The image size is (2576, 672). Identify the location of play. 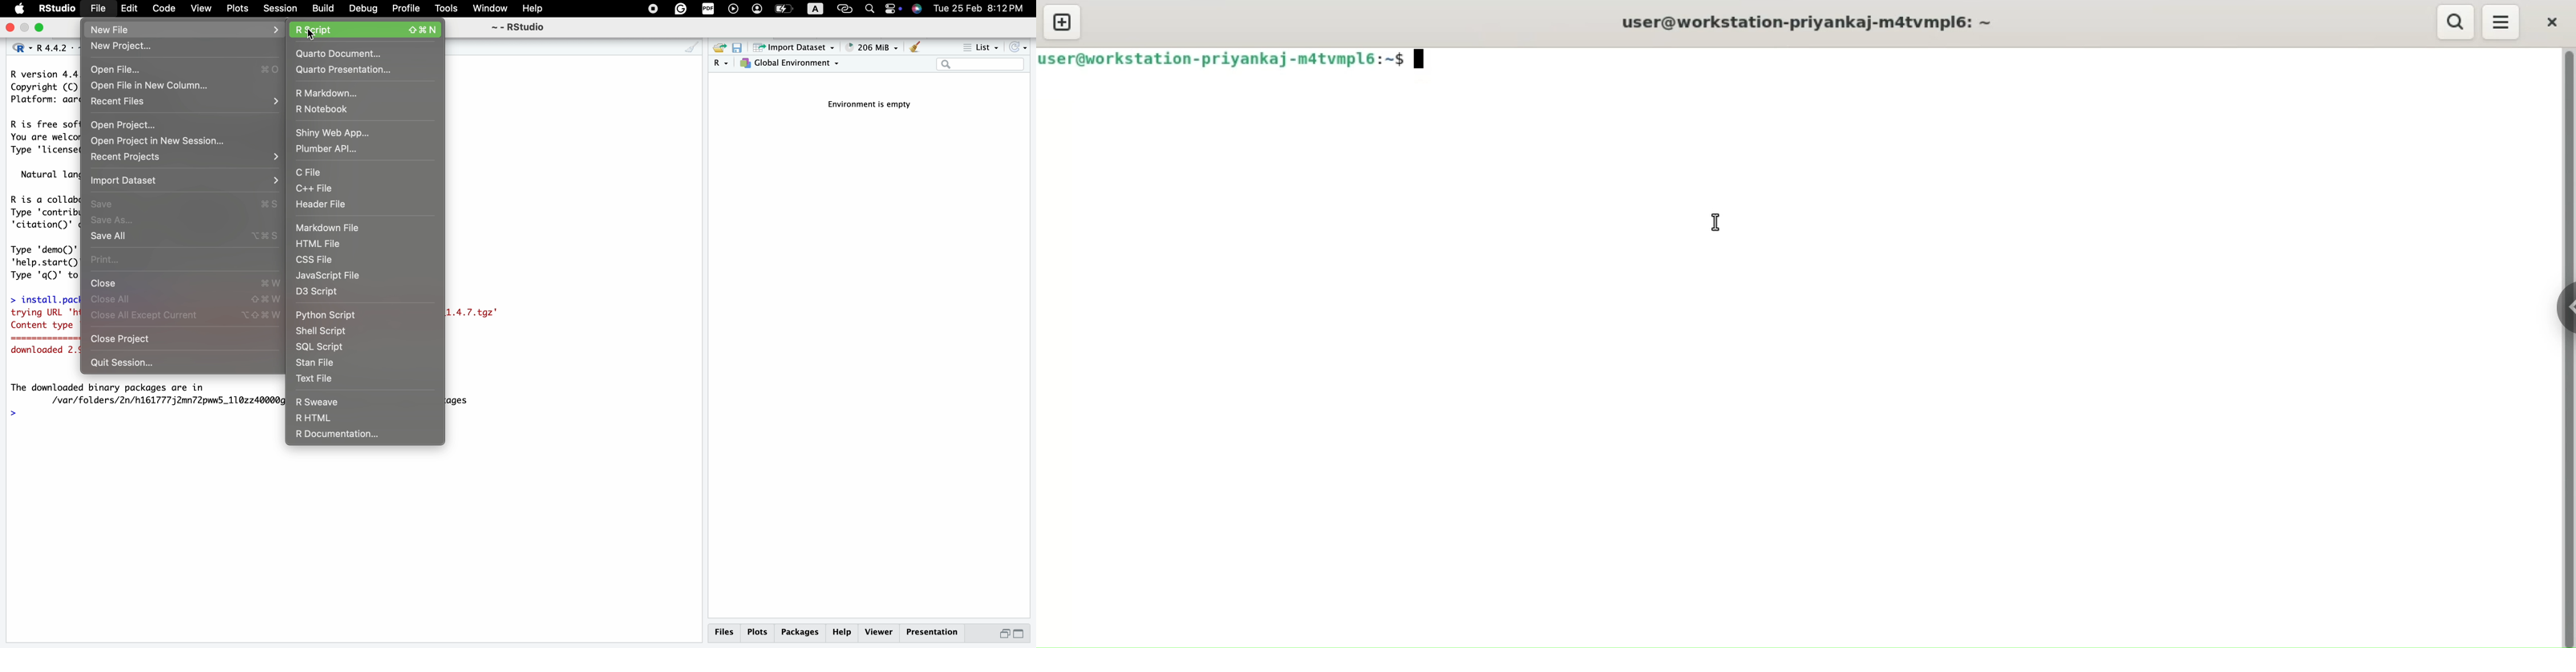
(733, 10).